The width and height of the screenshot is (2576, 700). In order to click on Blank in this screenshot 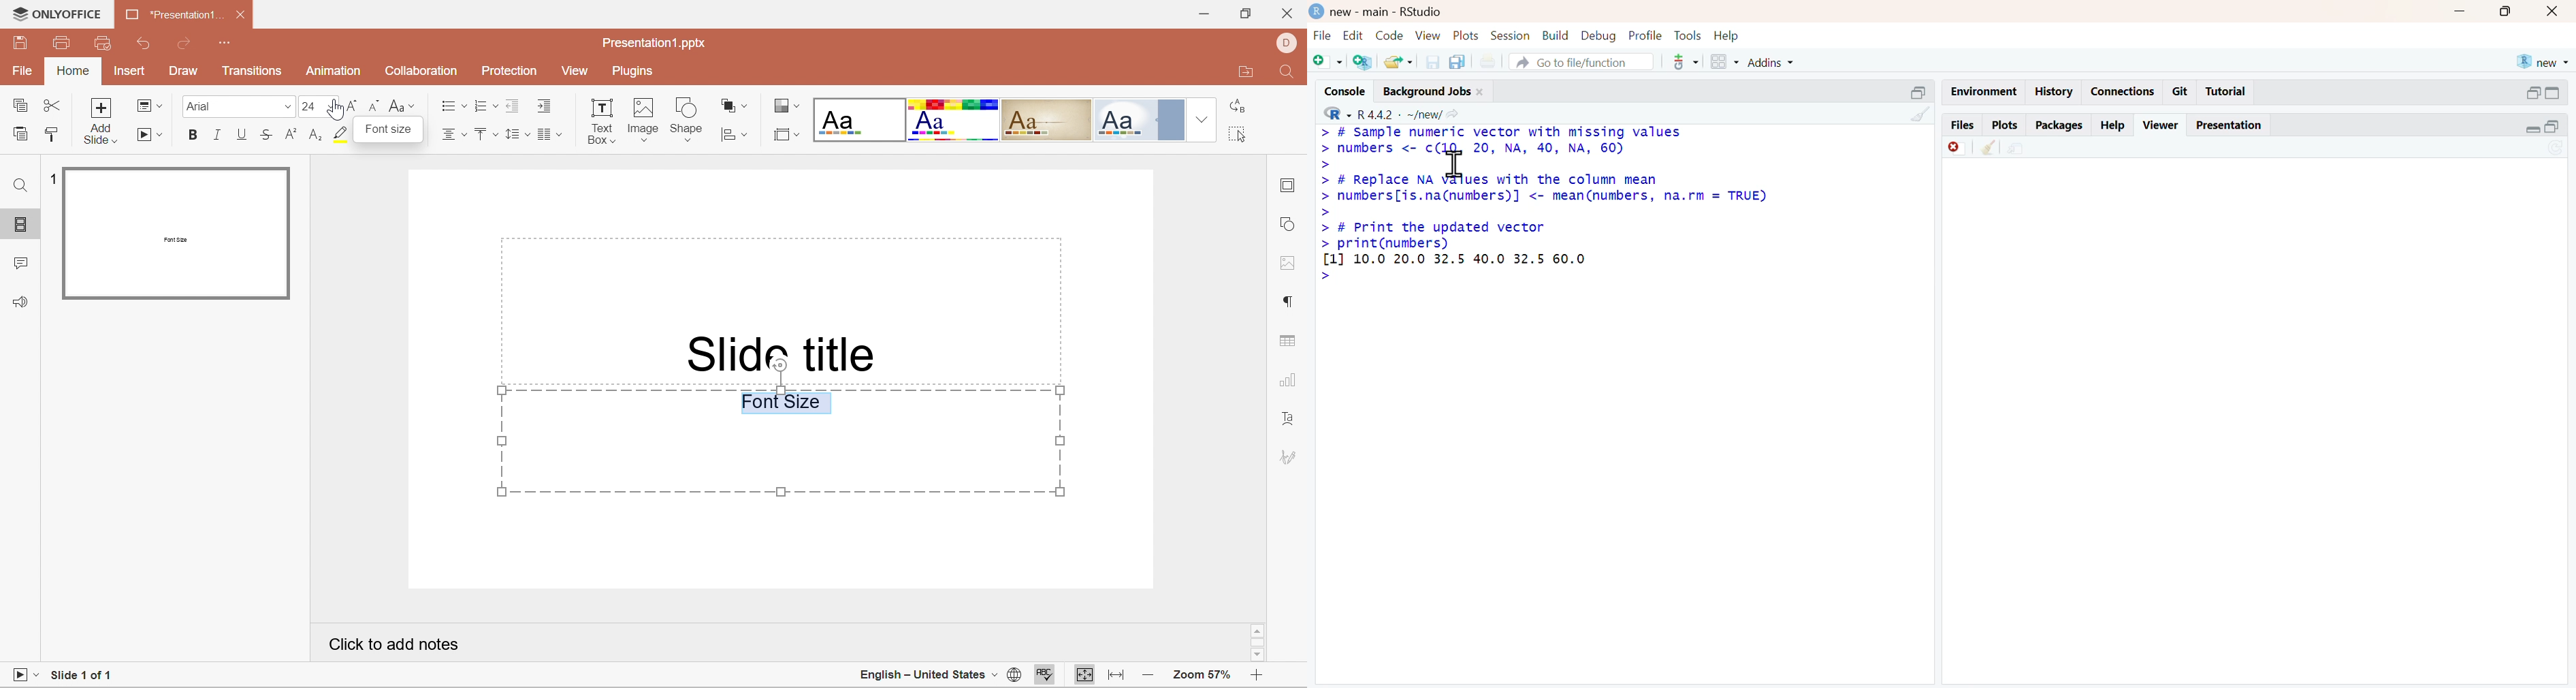, I will do `click(858, 119)`.